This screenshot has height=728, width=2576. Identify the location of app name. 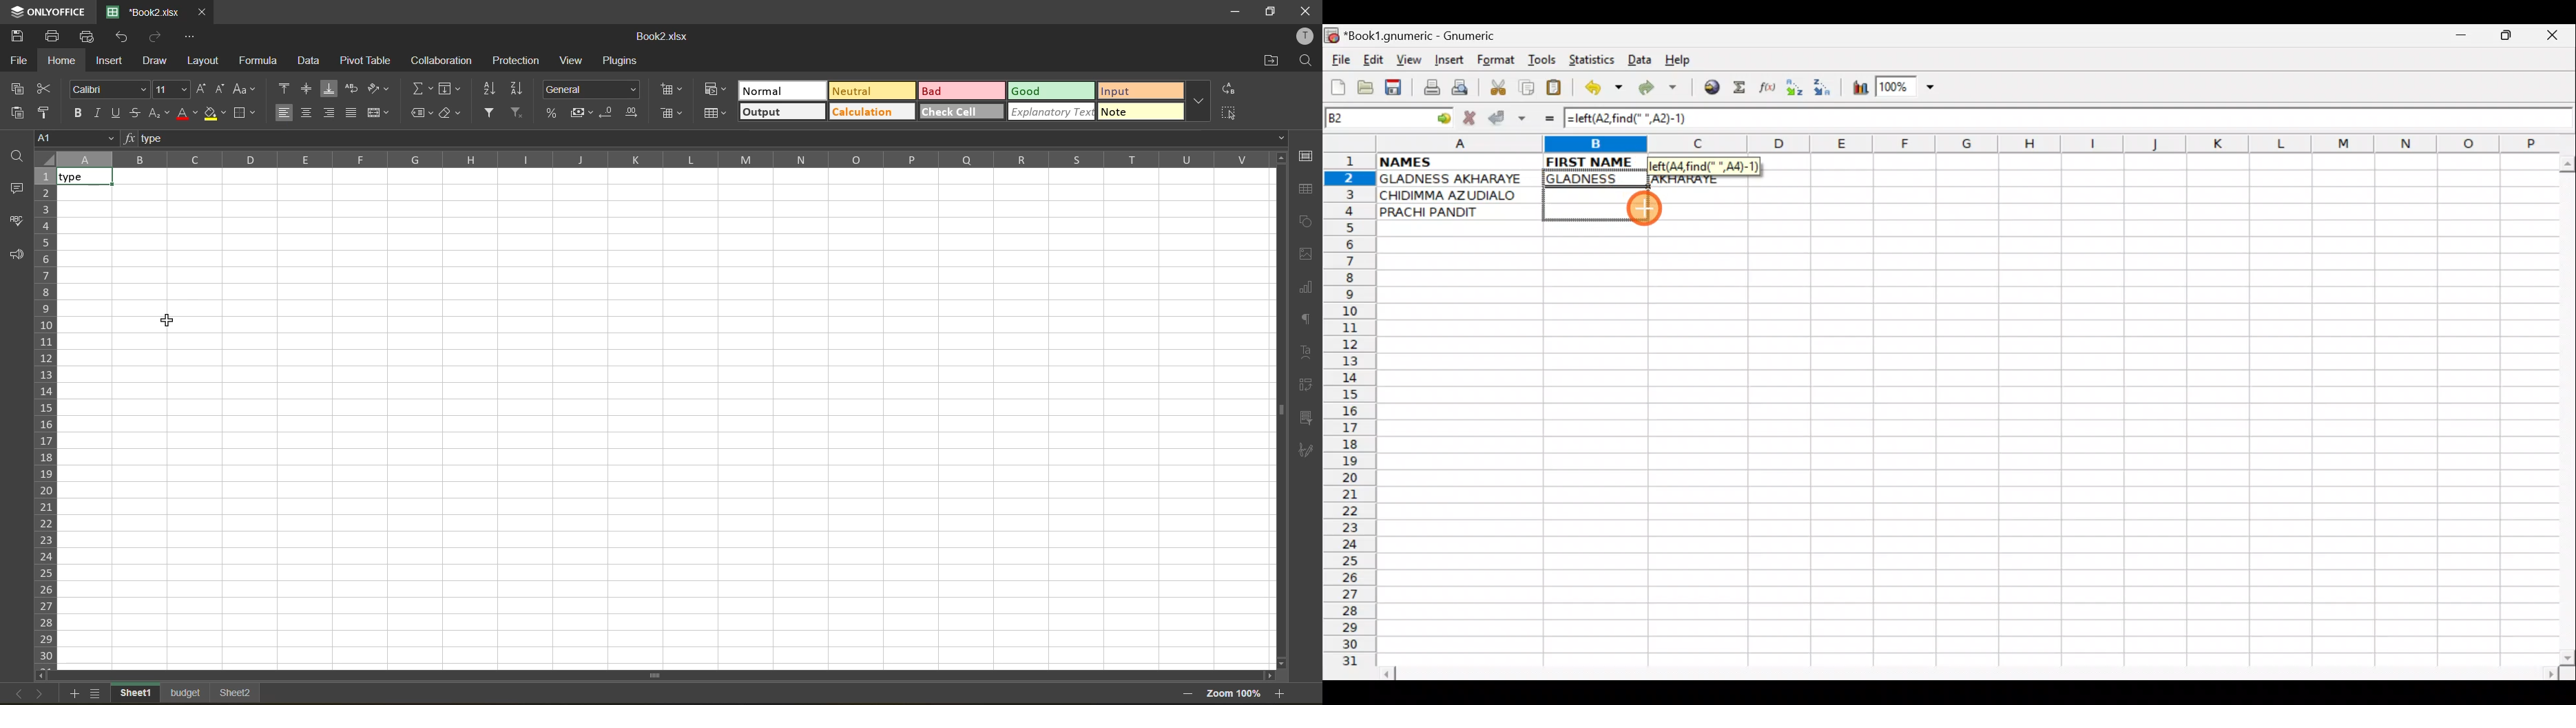
(44, 12).